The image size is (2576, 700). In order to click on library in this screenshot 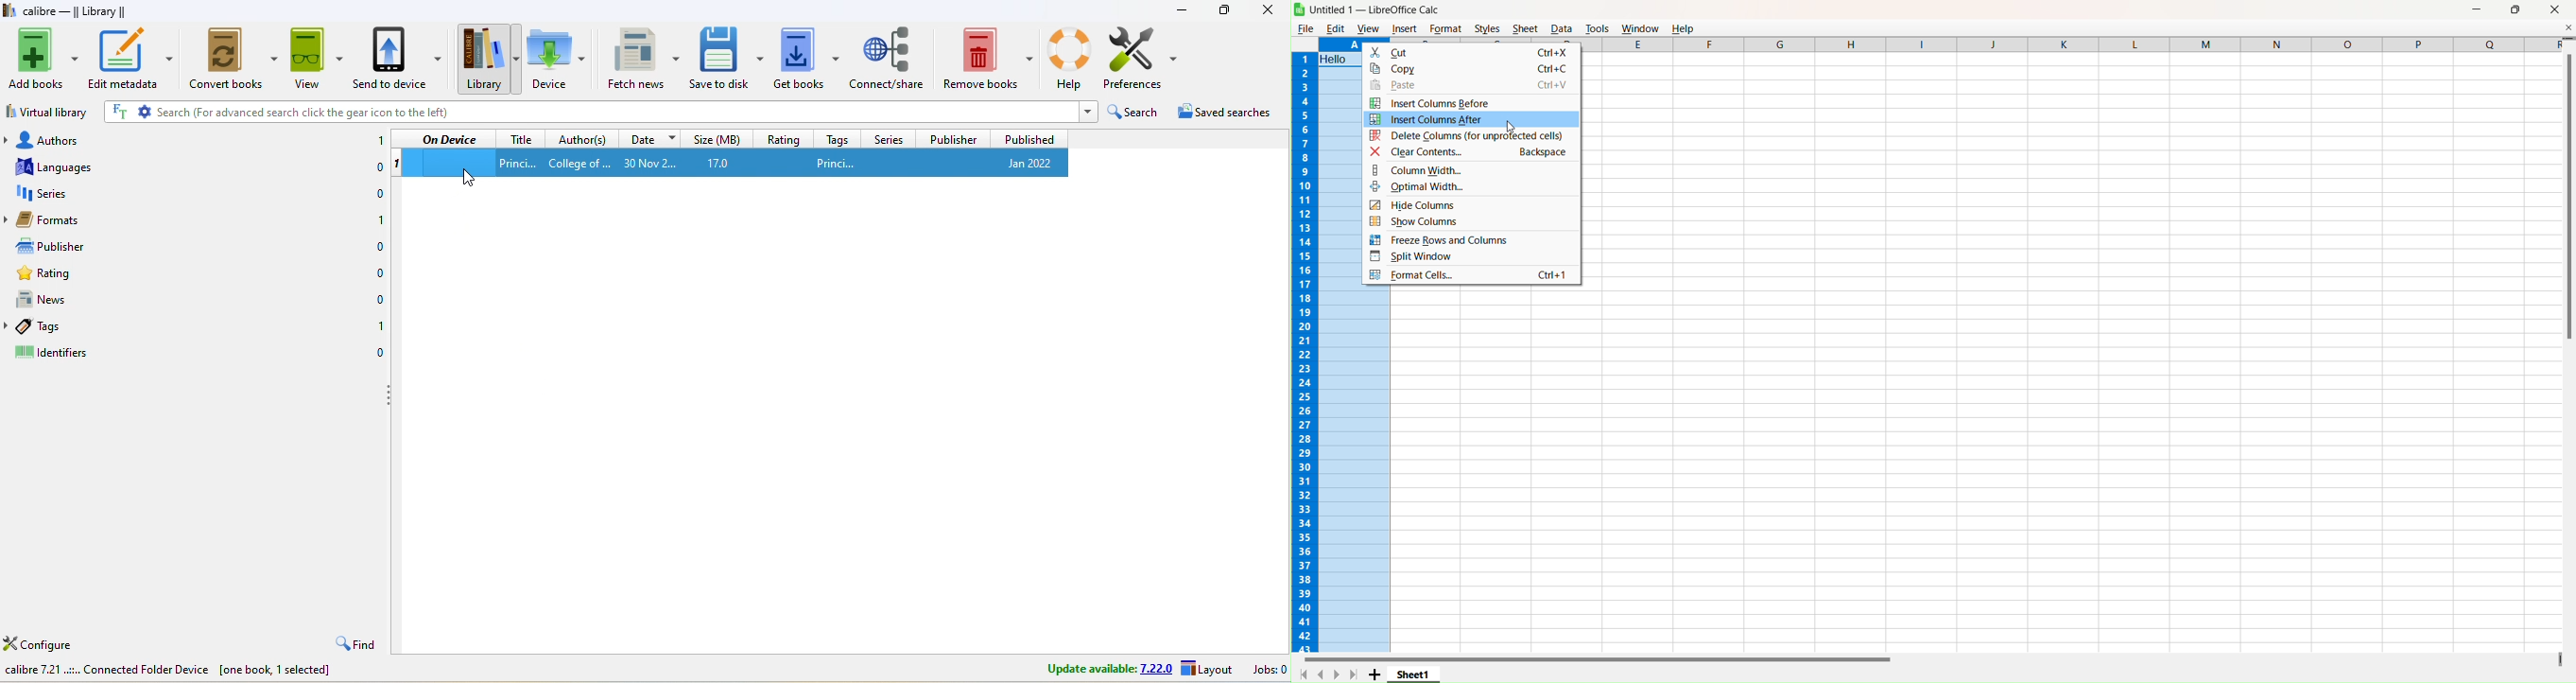, I will do `click(487, 59)`.